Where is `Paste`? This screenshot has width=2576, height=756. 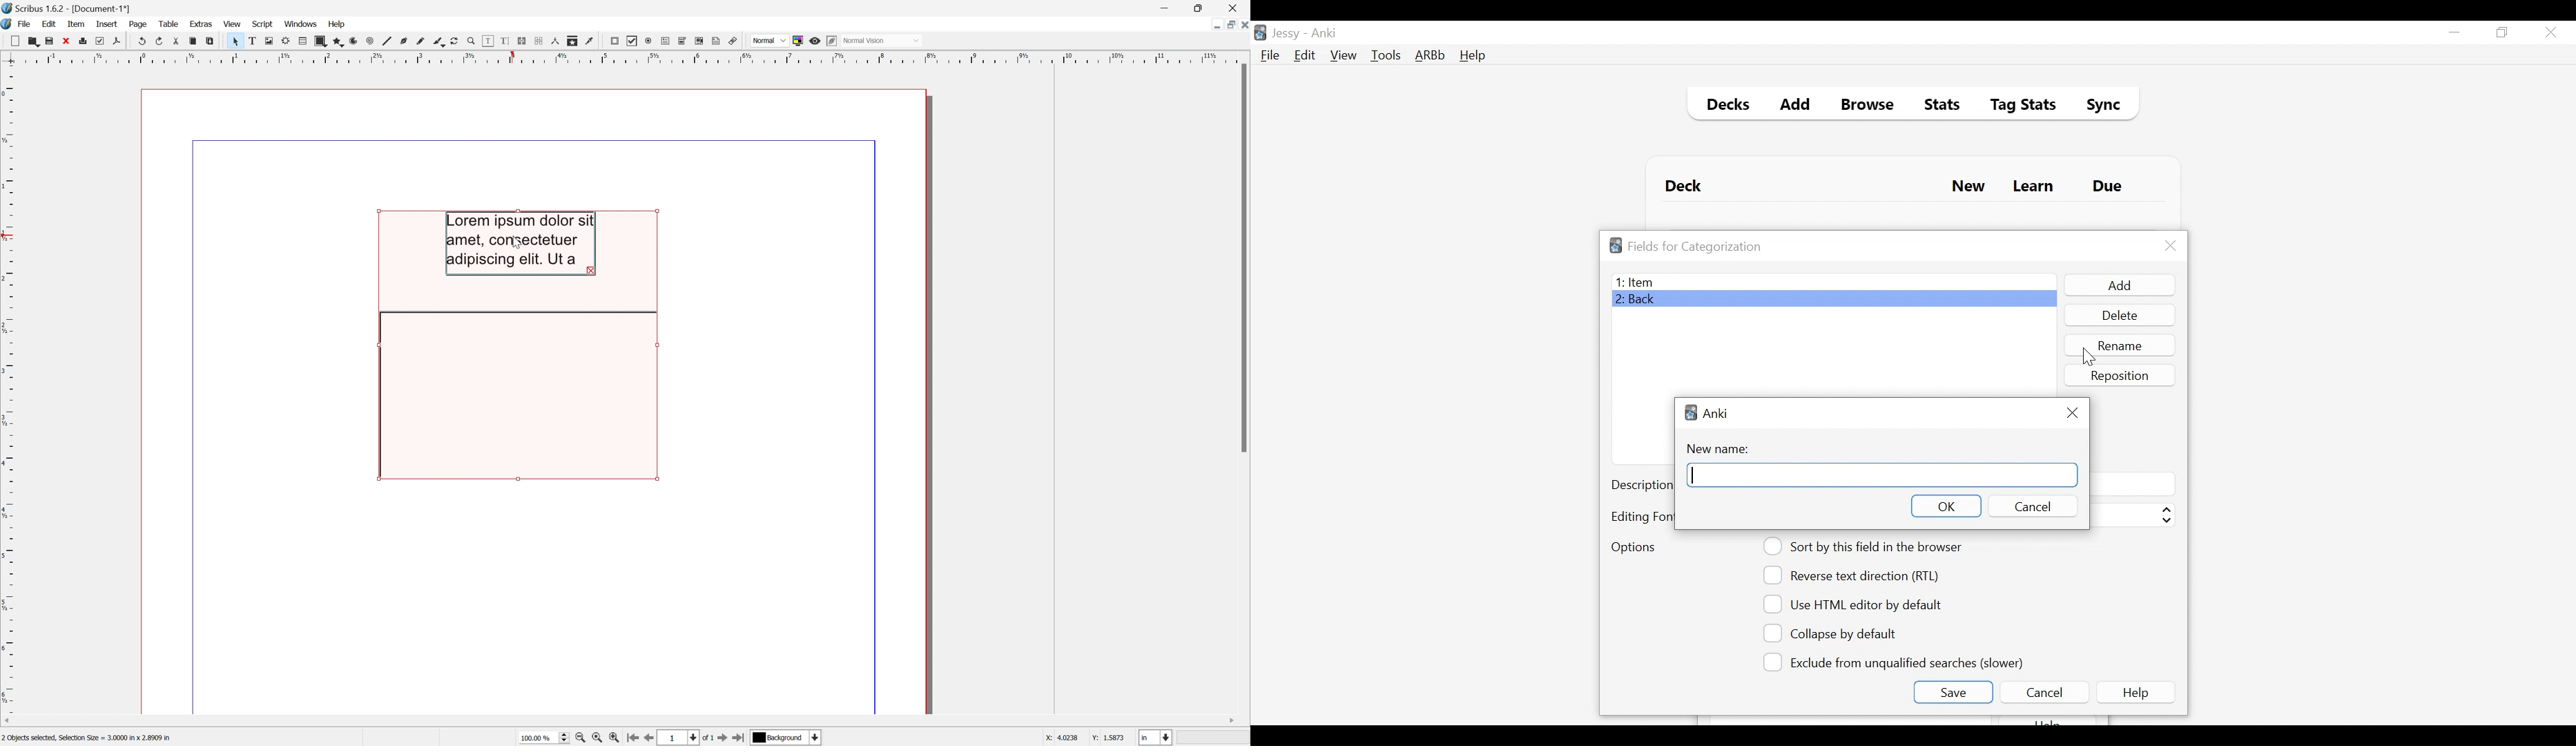
Paste is located at coordinates (211, 41).